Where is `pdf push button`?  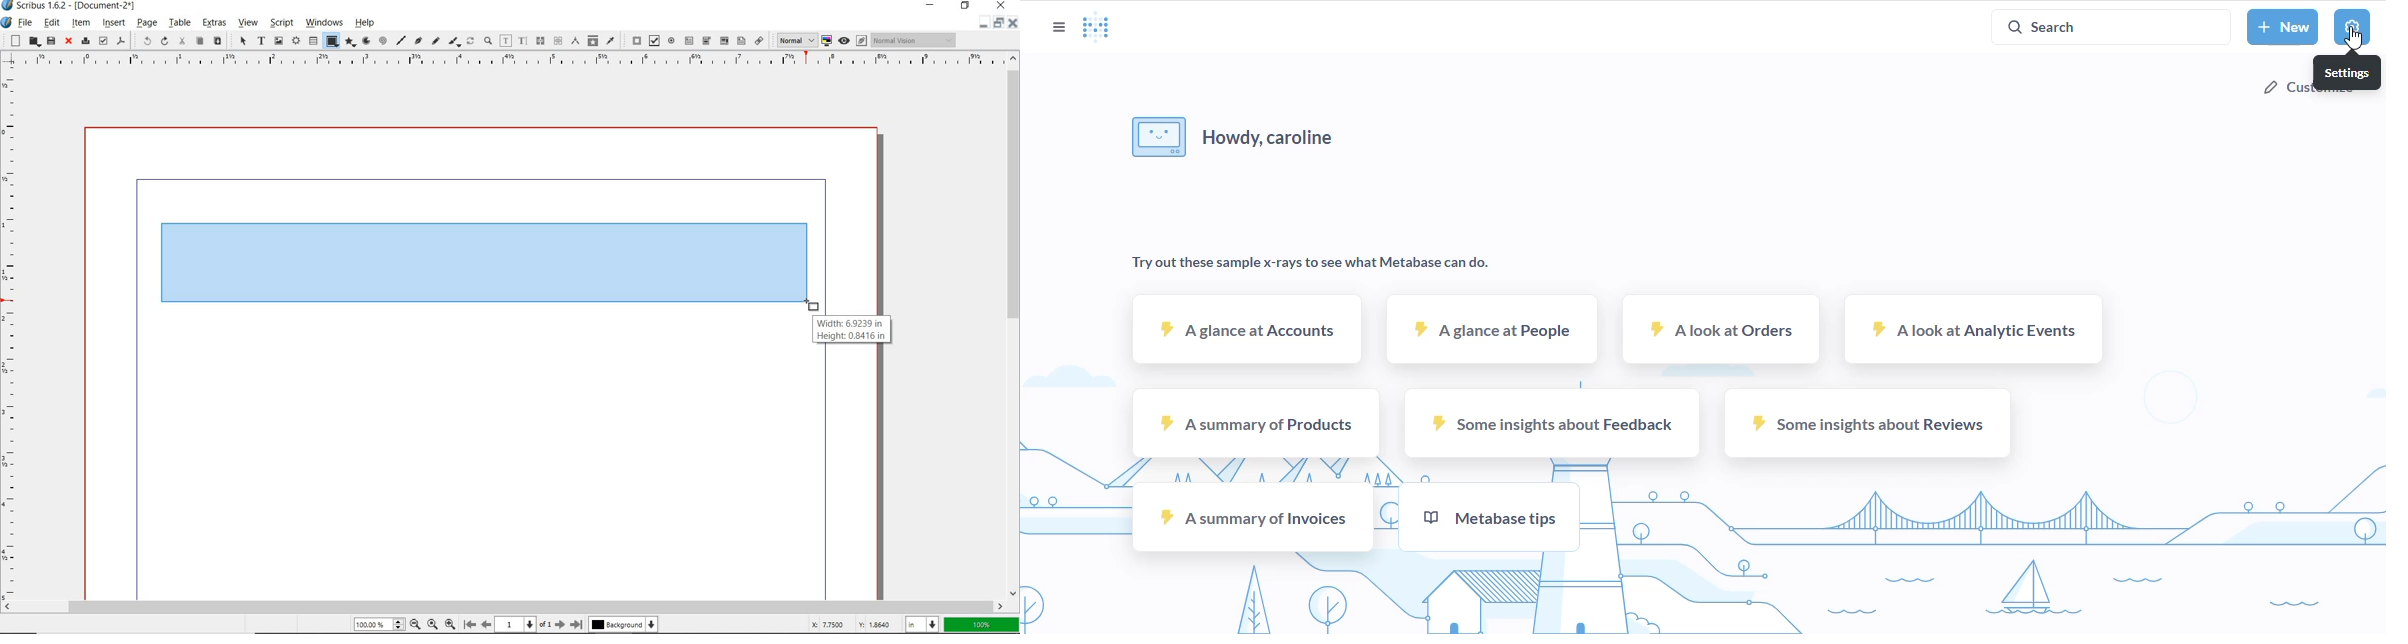 pdf push button is located at coordinates (633, 40).